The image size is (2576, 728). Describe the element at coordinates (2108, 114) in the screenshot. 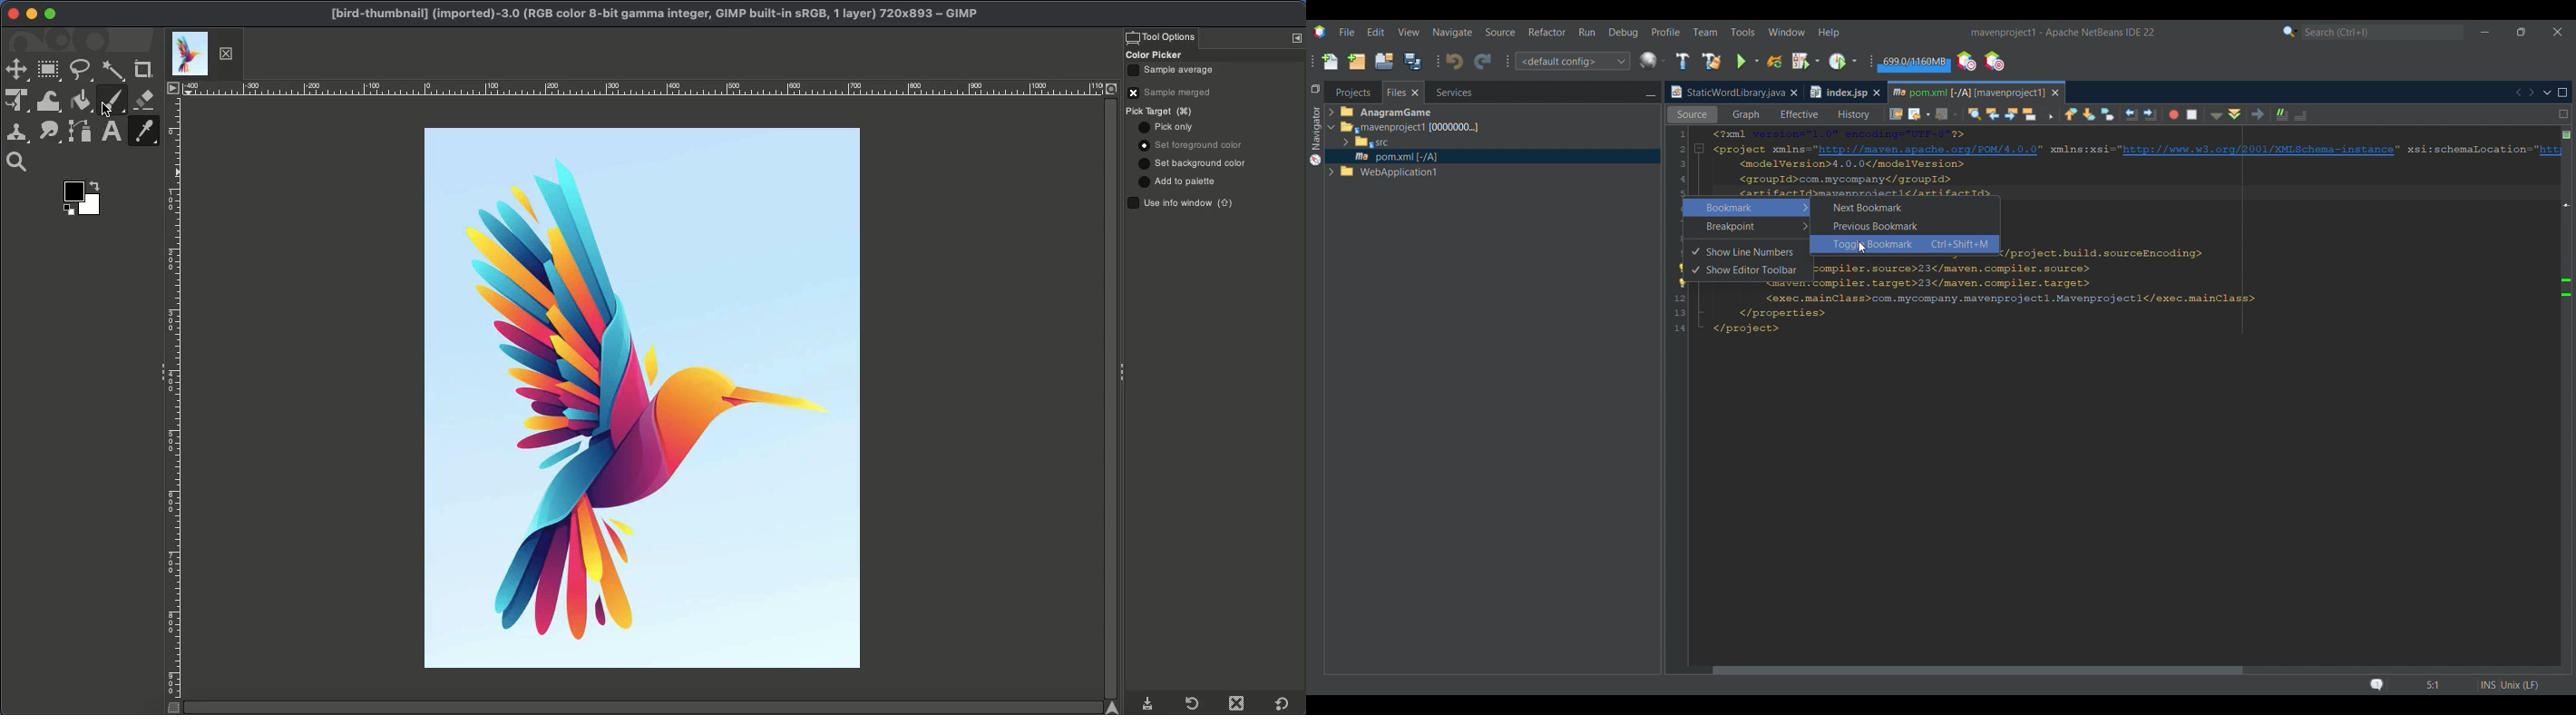

I see `Toggle bookmark` at that location.